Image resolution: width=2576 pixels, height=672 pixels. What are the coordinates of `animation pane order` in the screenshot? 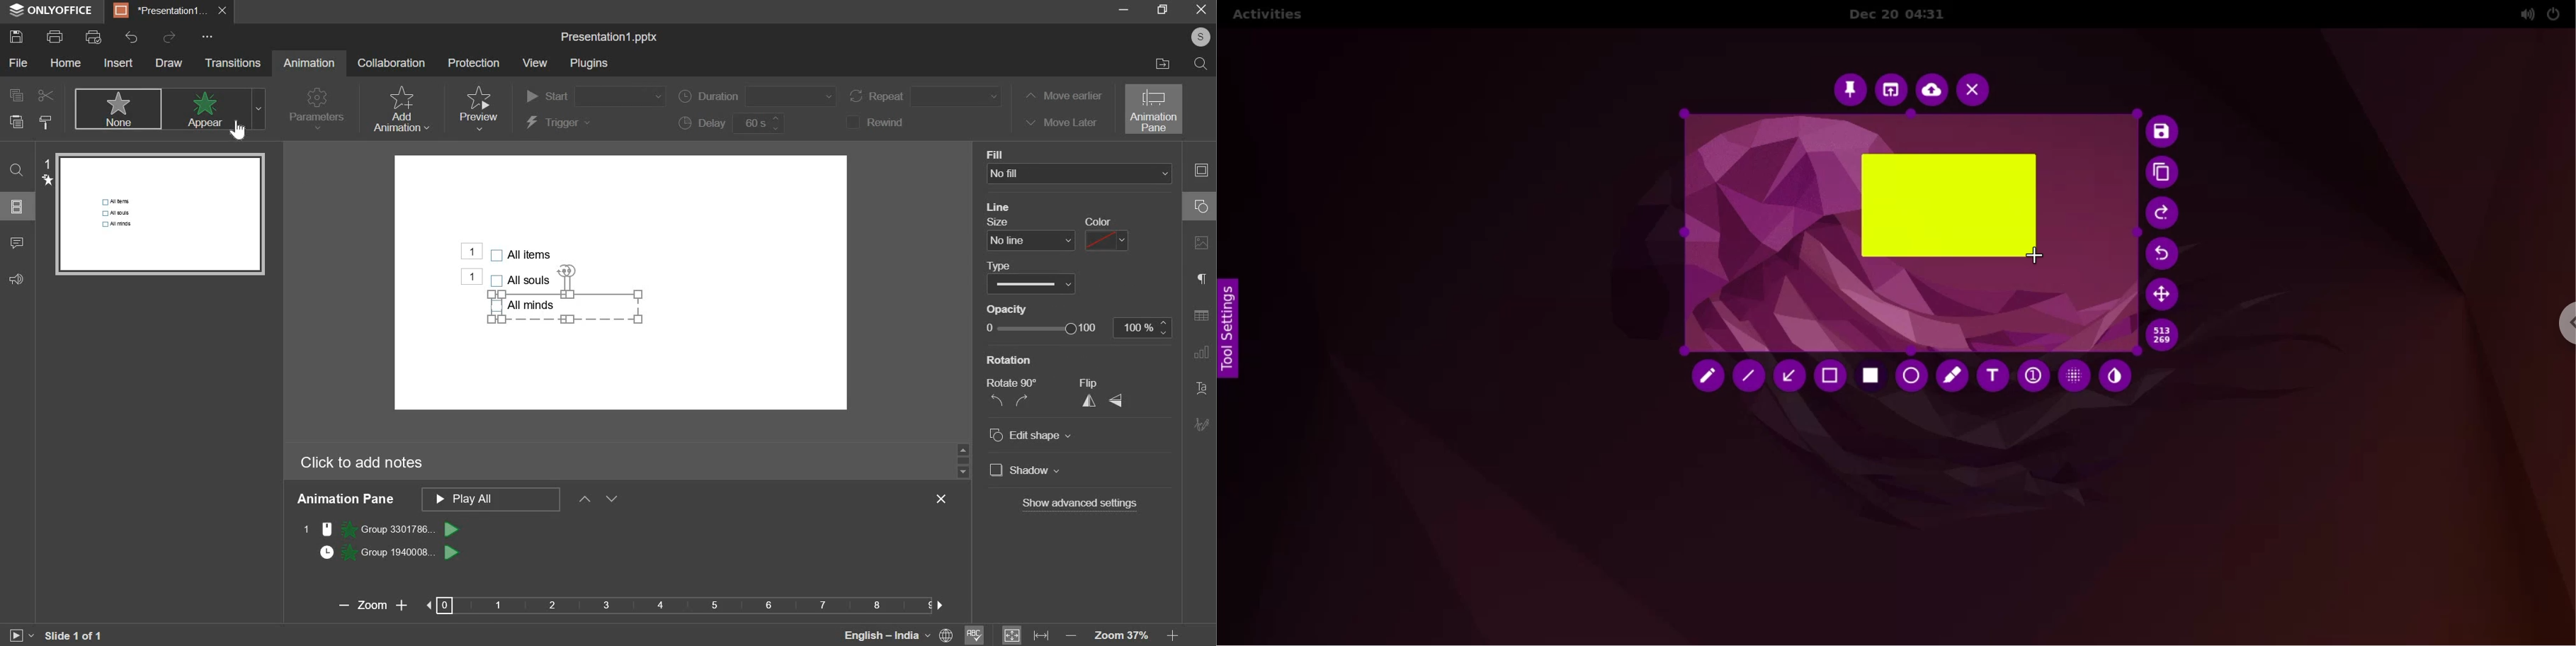 It's located at (491, 499).